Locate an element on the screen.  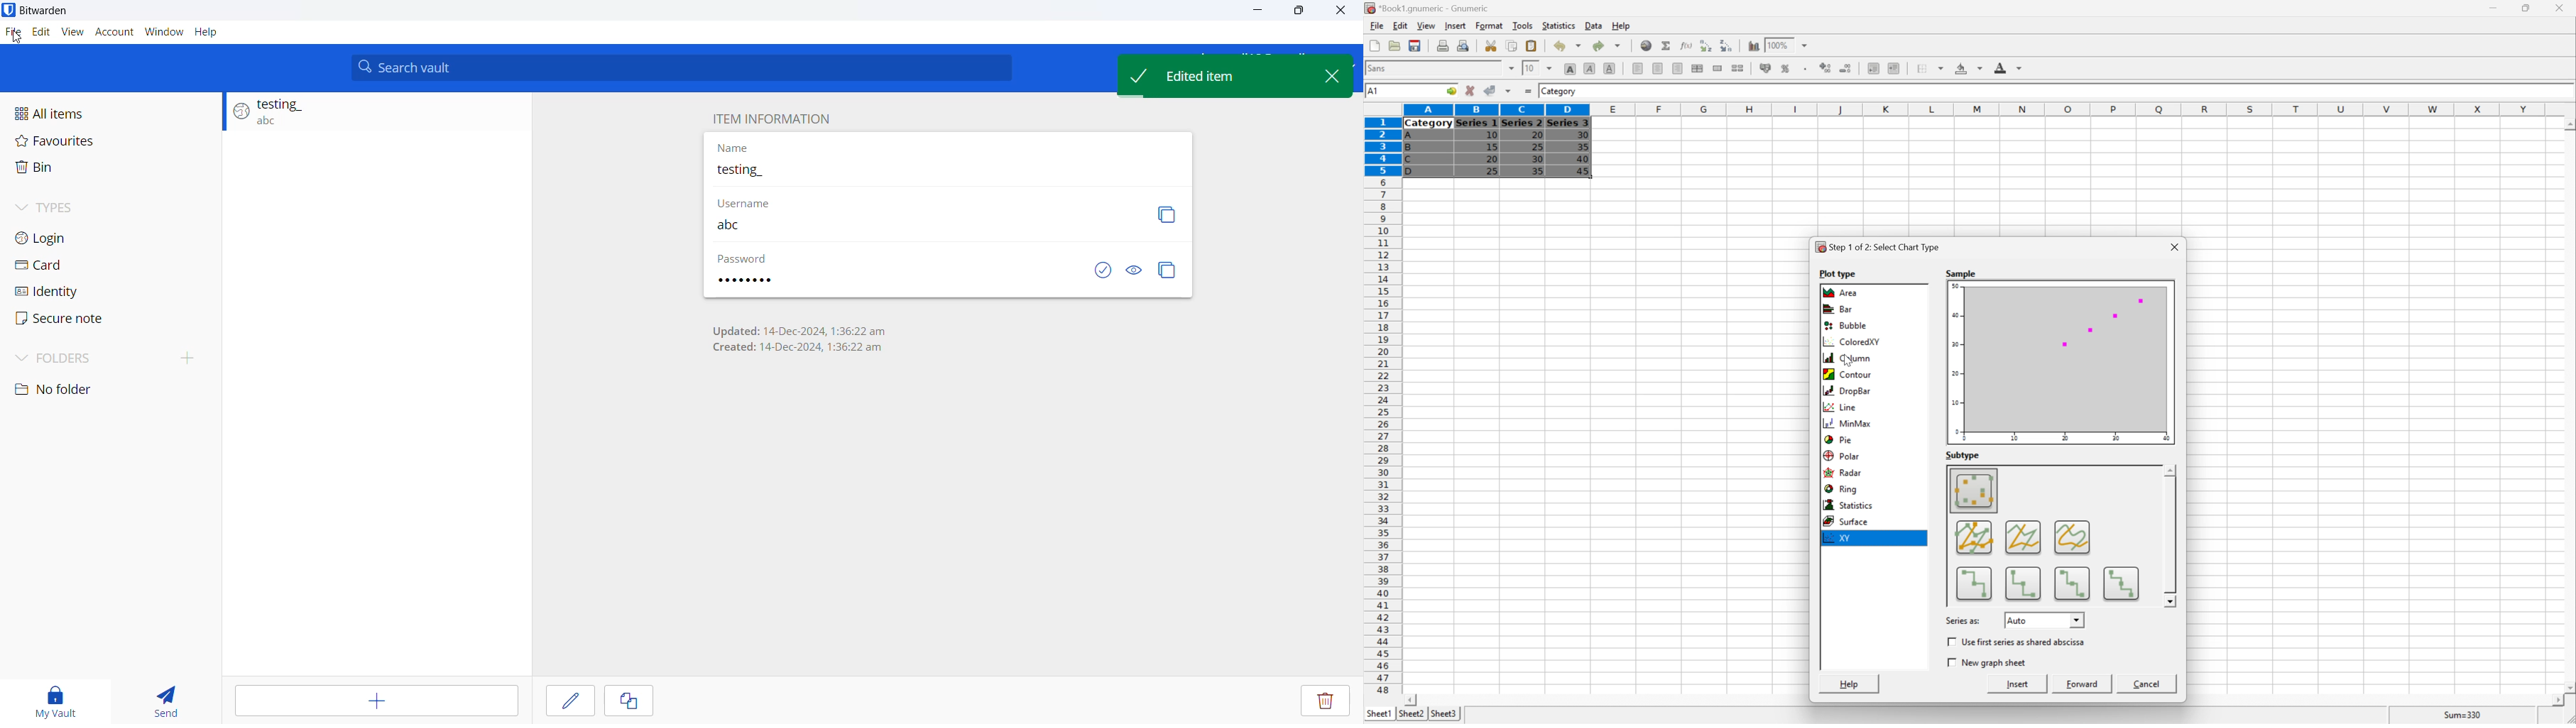
Series as: is located at coordinates (1963, 620).